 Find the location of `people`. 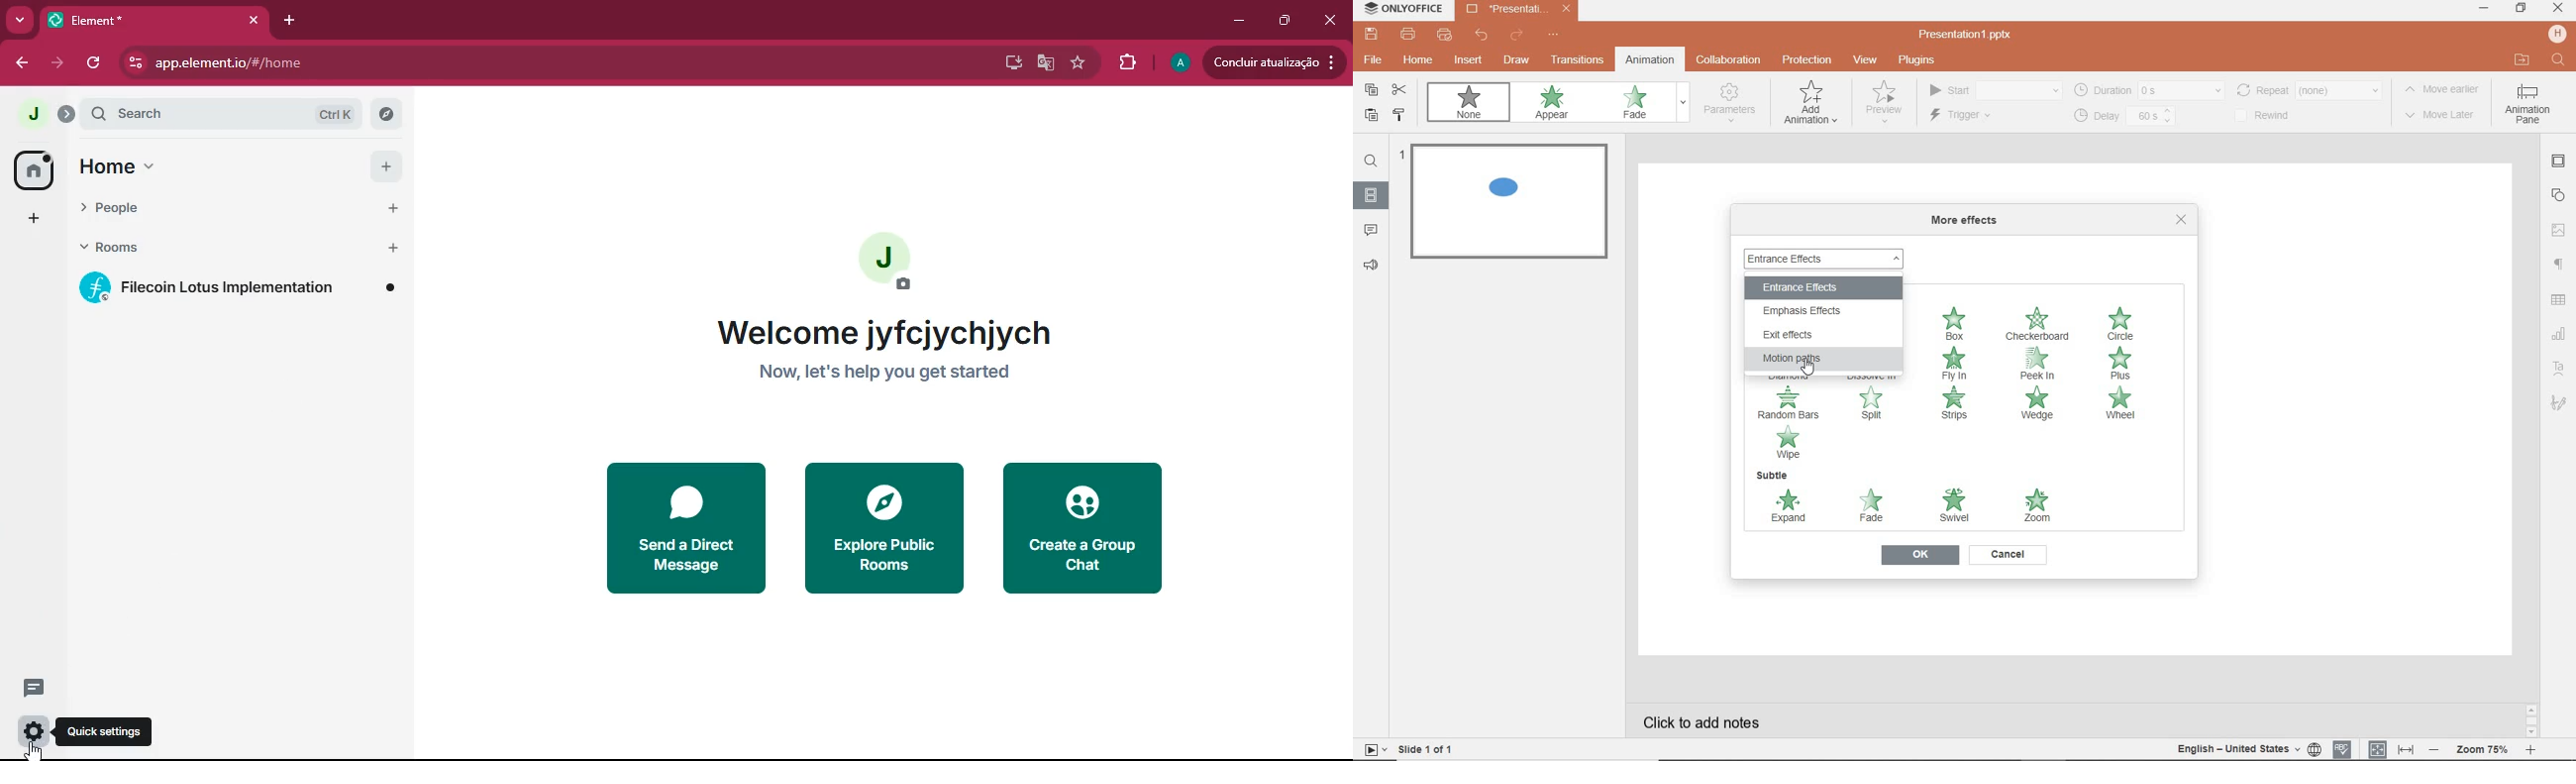

people is located at coordinates (133, 208).